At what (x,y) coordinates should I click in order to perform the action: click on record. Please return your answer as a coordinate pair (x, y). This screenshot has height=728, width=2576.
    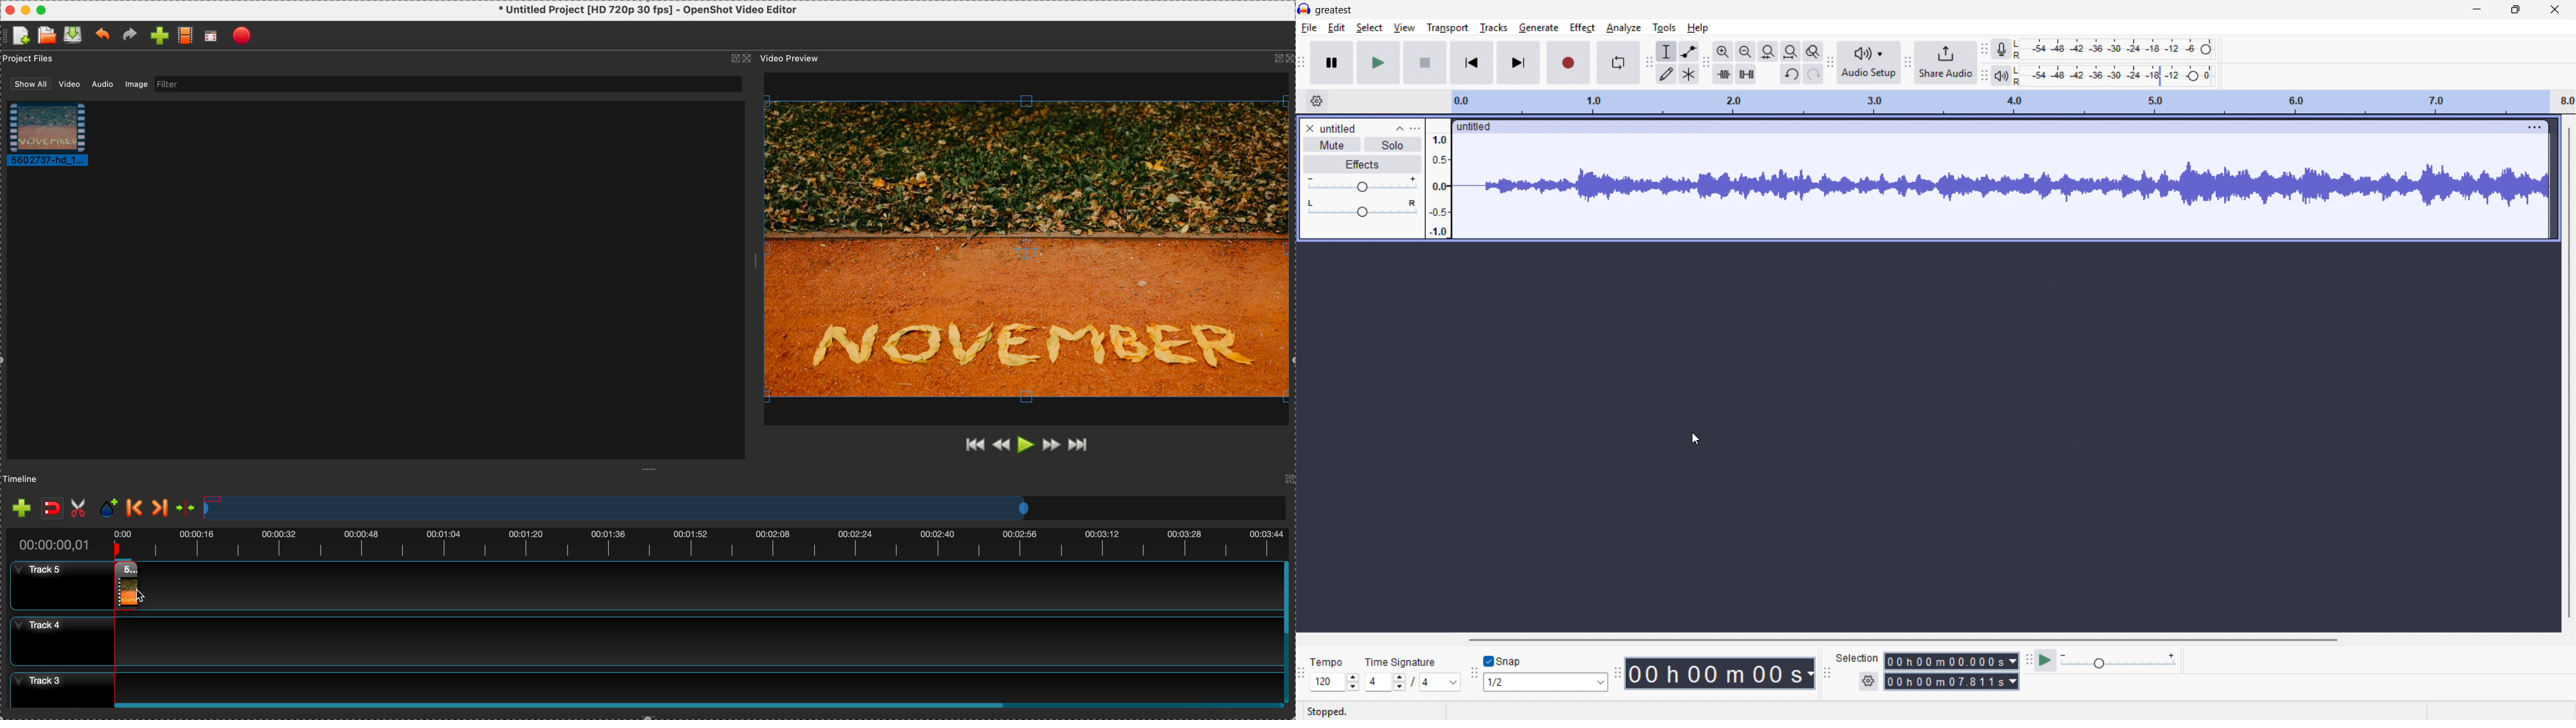
    Looking at the image, I should click on (1568, 63).